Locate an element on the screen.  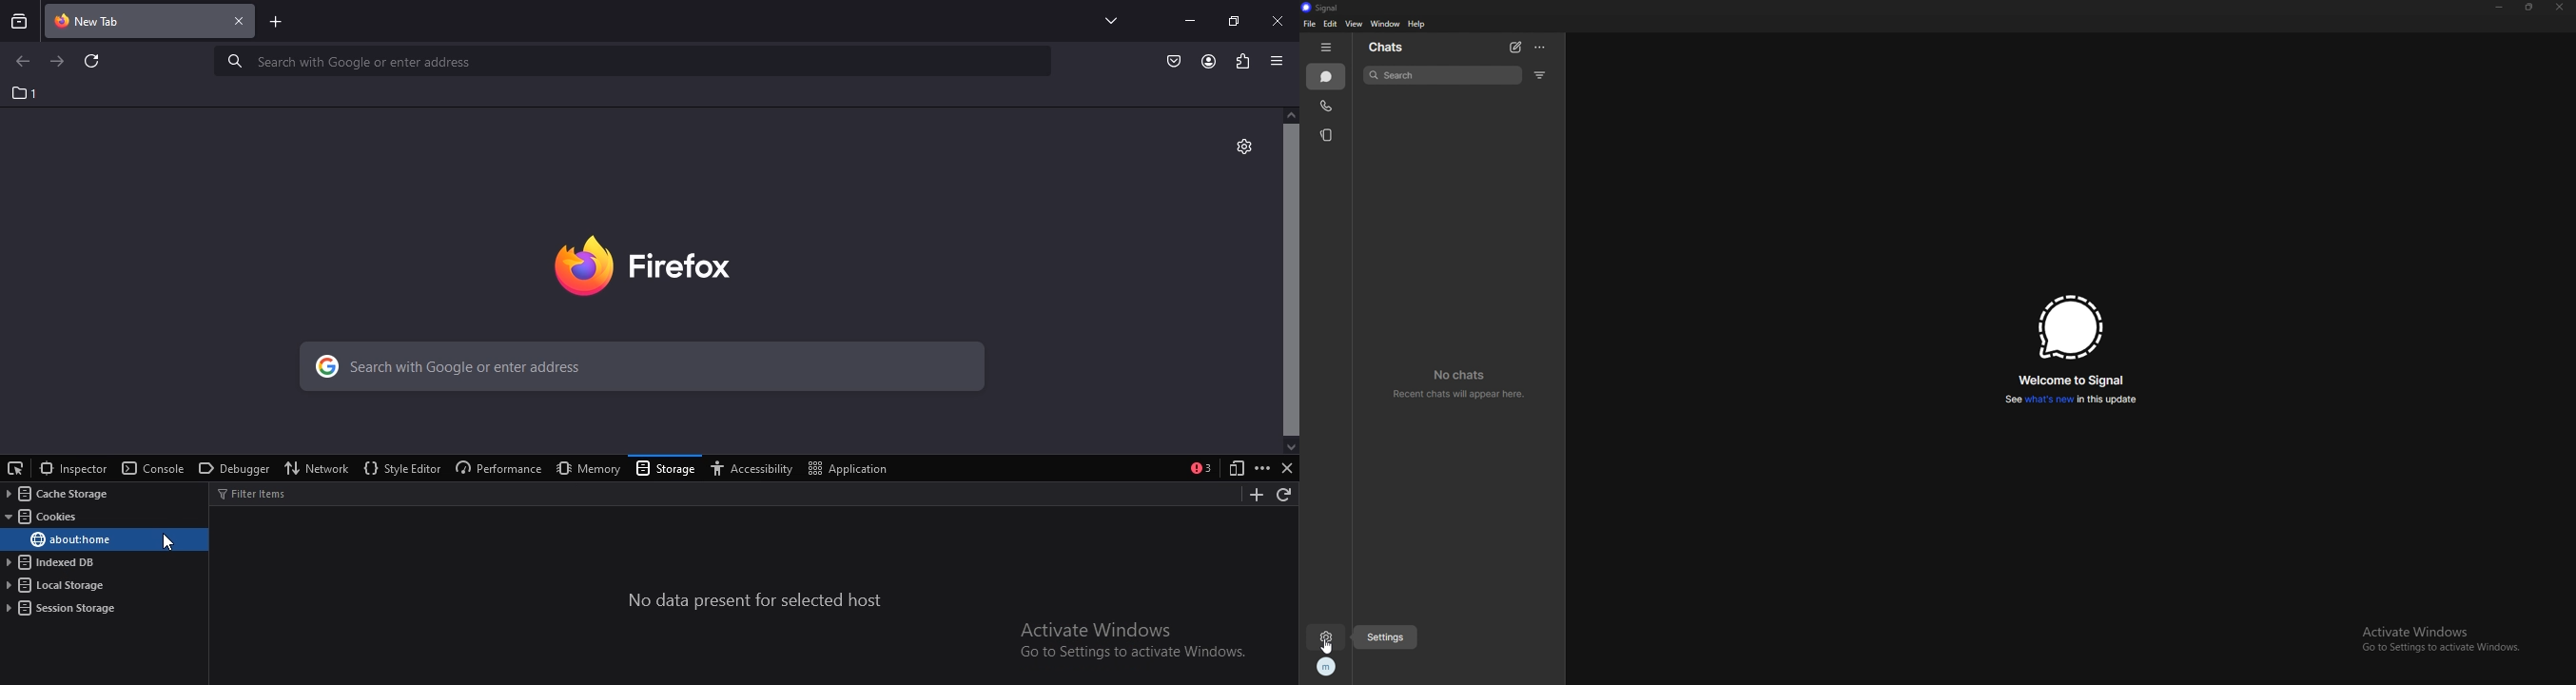
restore is located at coordinates (1233, 20).